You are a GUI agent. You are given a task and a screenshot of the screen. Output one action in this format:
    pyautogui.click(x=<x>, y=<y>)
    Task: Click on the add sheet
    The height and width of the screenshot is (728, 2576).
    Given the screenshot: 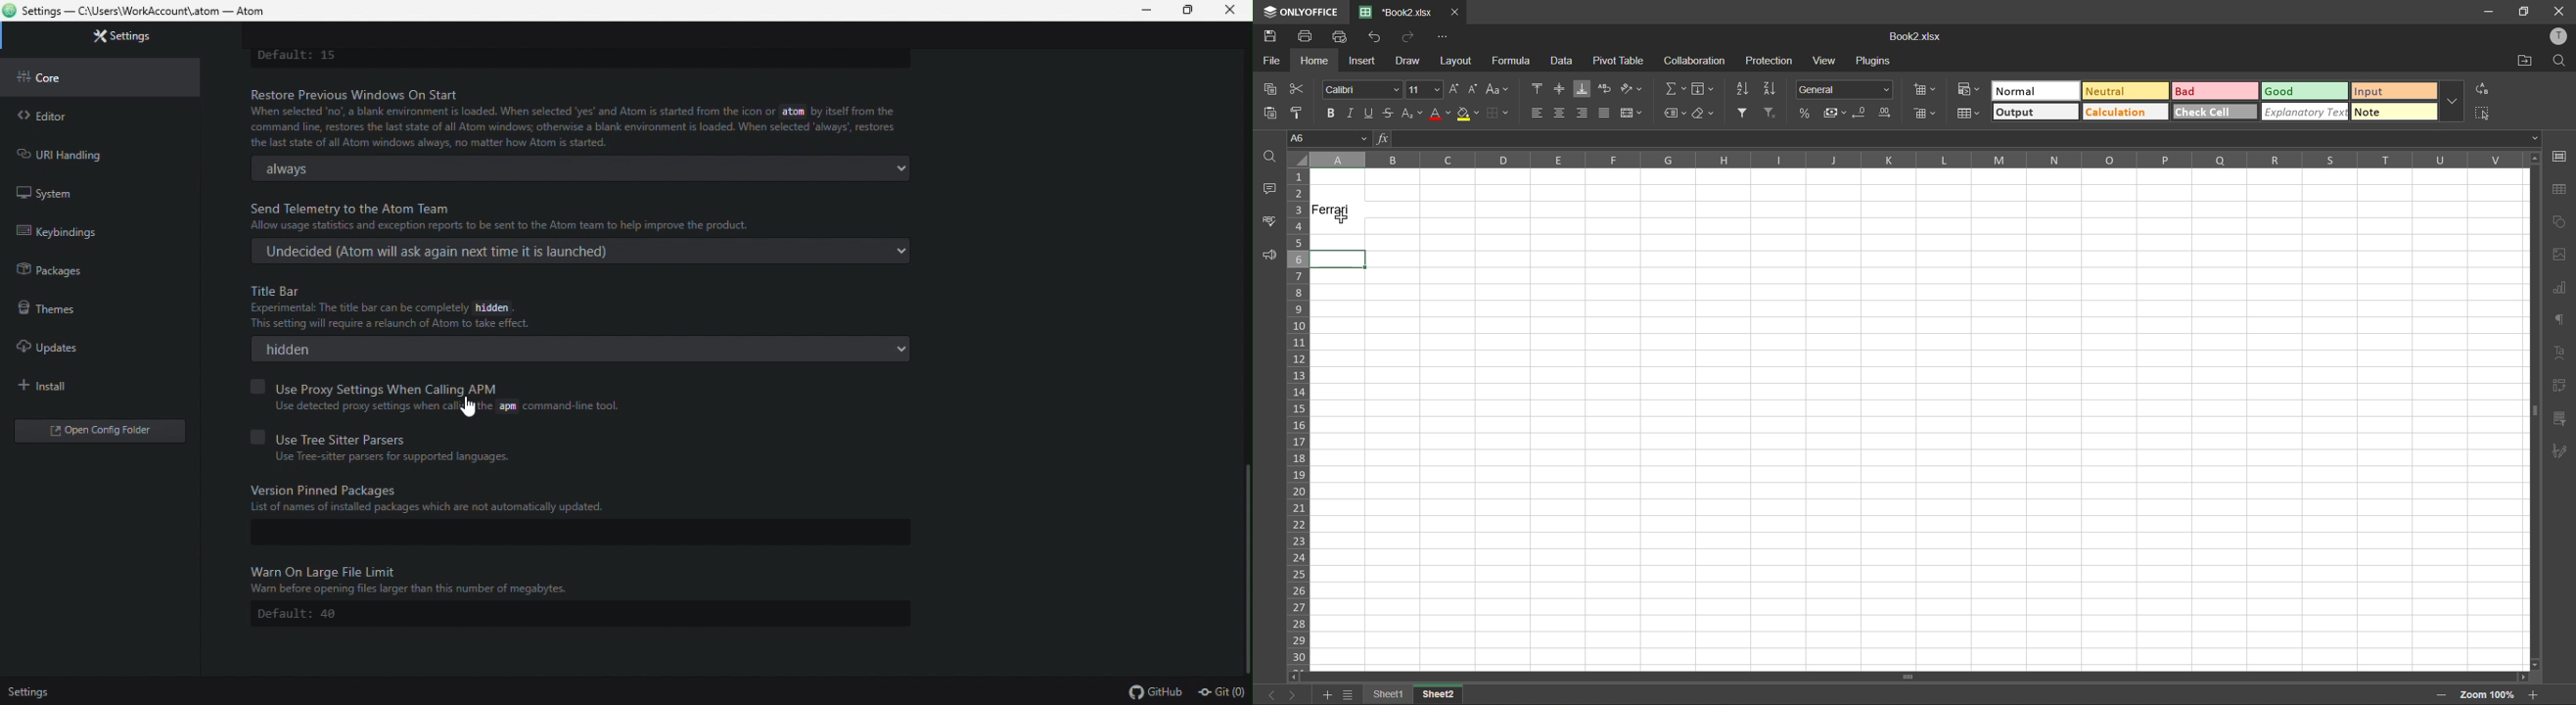 What is the action you would take?
    pyautogui.click(x=1329, y=695)
    